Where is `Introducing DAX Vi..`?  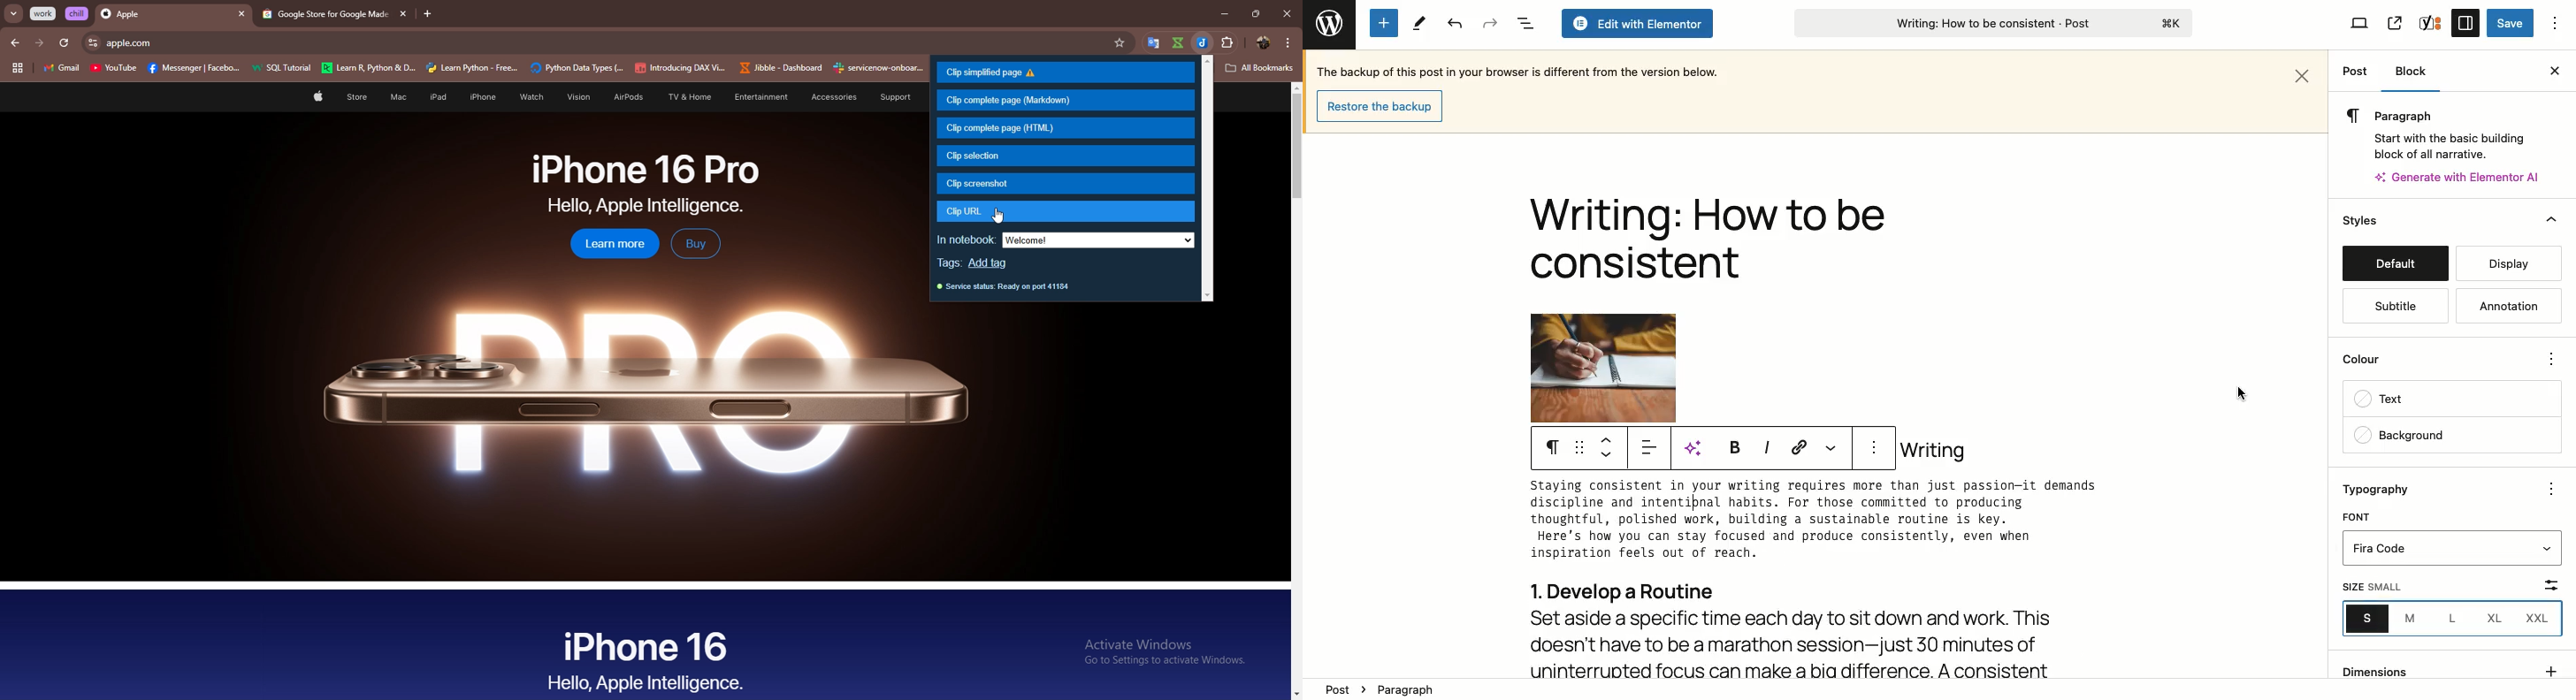
Introducing DAX Vi.. is located at coordinates (681, 68).